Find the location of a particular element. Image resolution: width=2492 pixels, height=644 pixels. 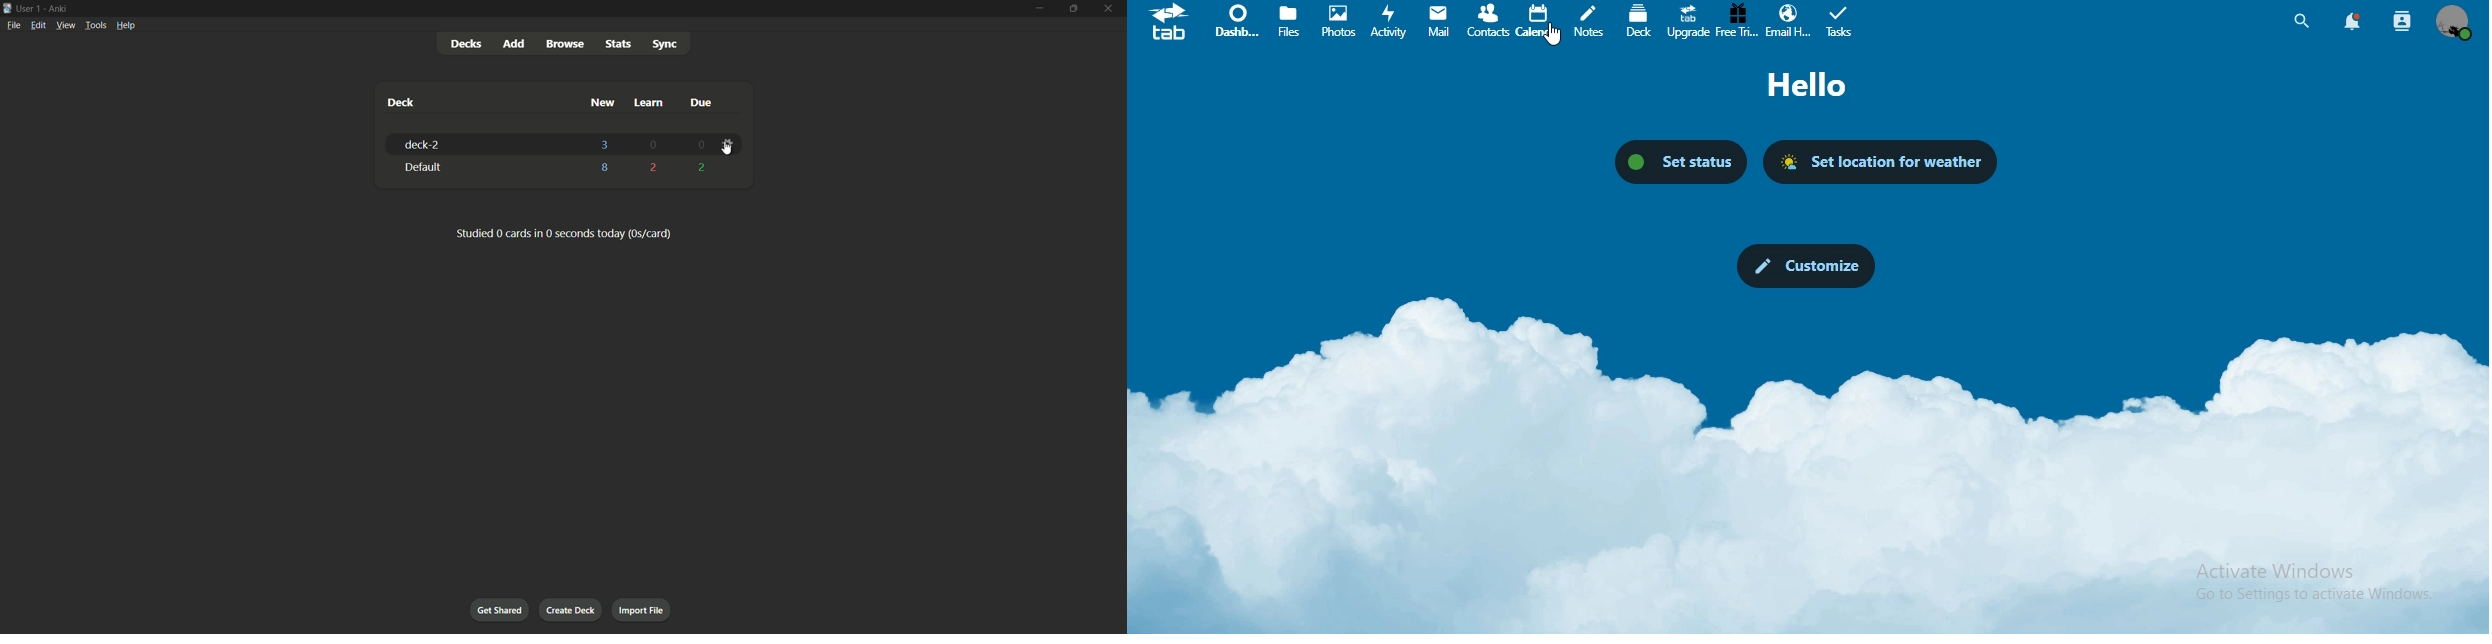

tasks is located at coordinates (1843, 22).